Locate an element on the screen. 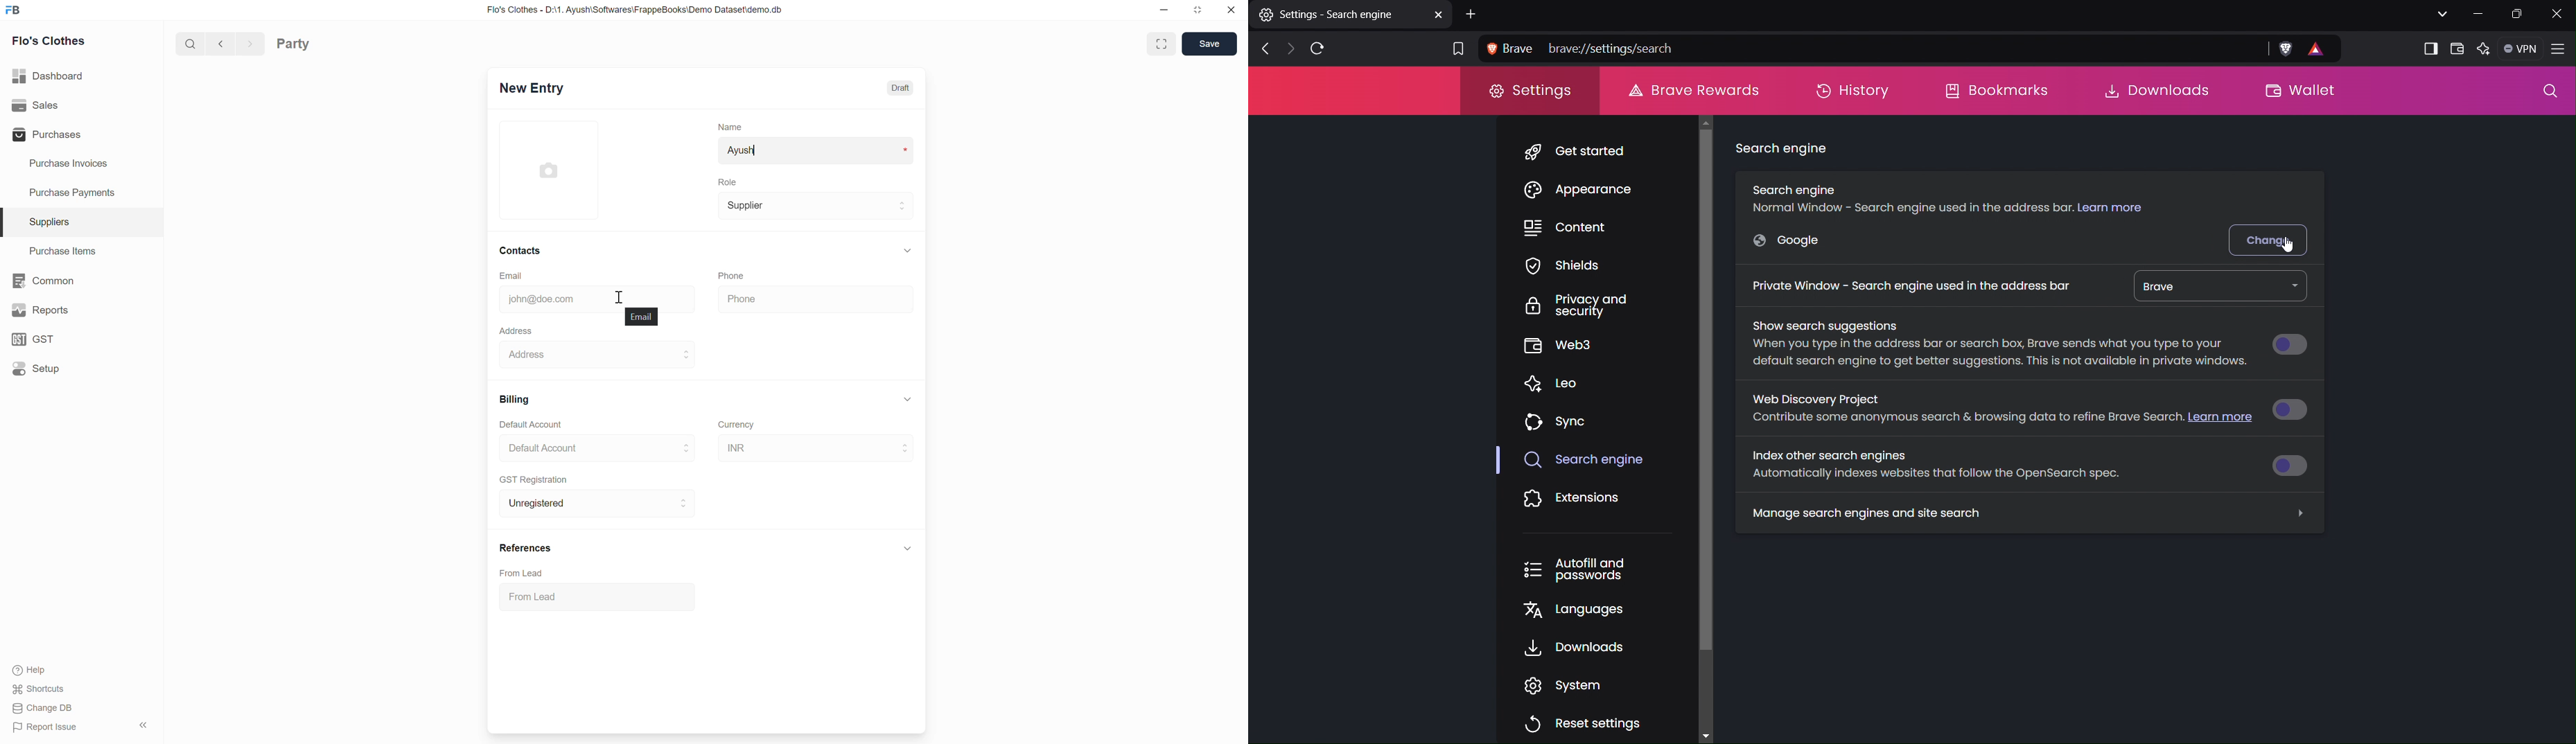  Role is located at coordinates (728, 182).